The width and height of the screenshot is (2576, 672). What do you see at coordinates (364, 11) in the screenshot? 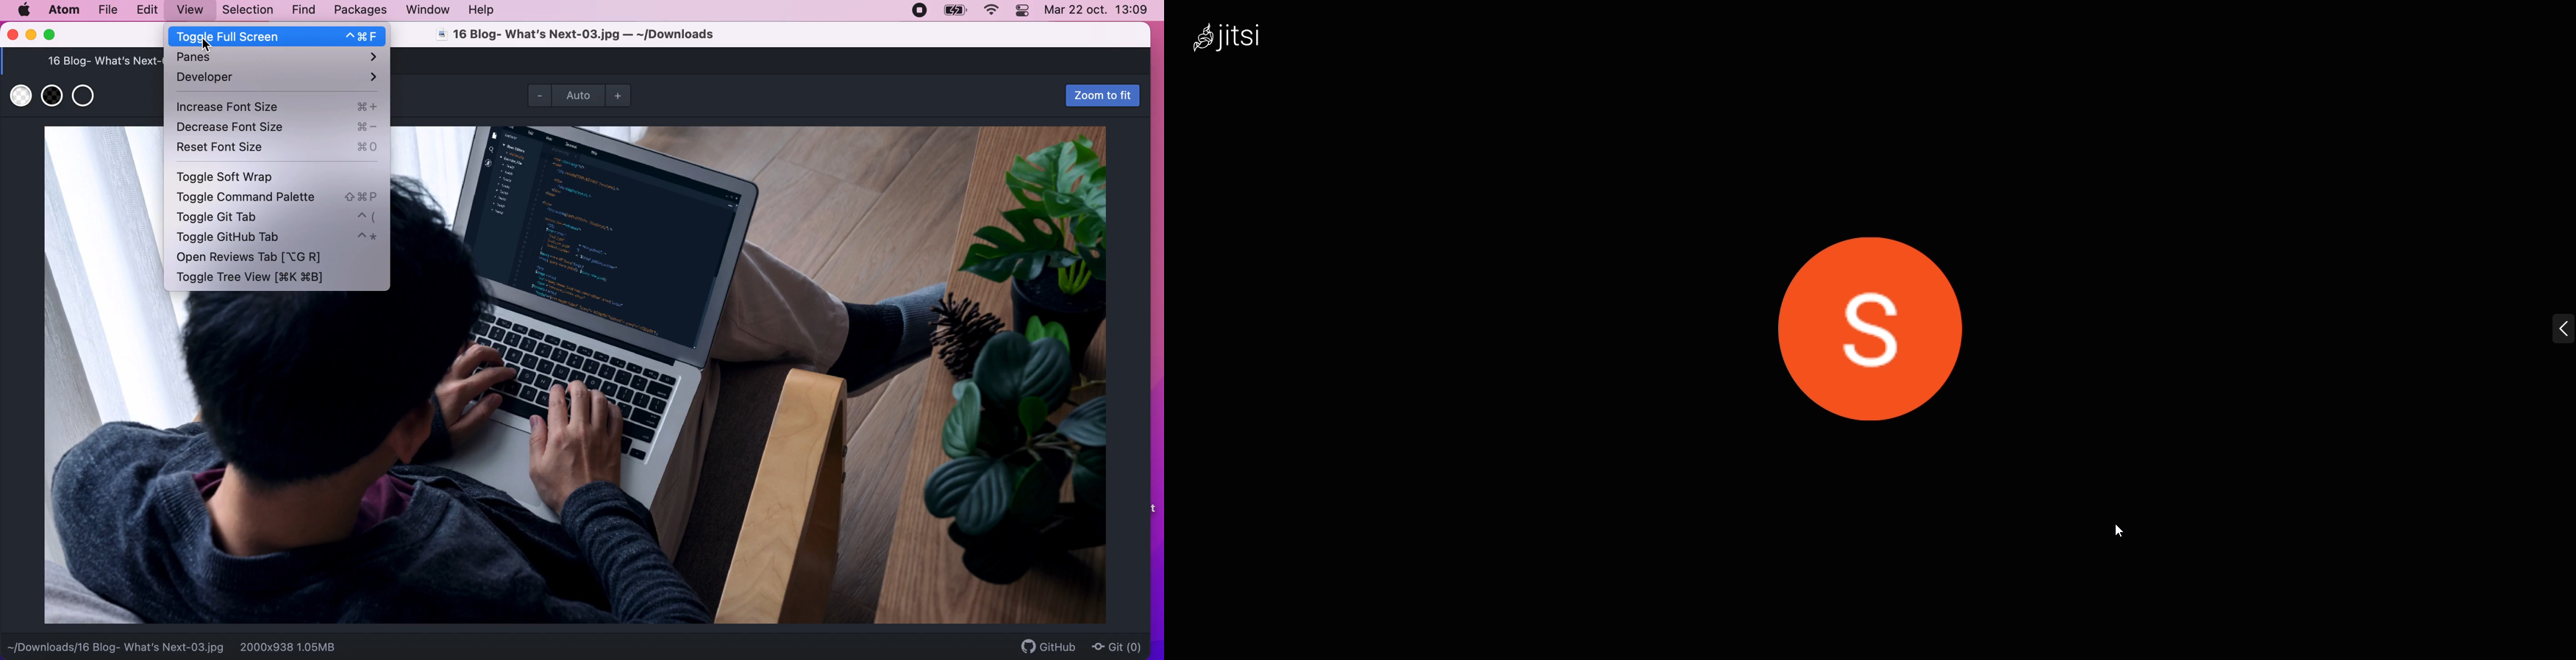
I see `packages` at bounding box center [364, 11].